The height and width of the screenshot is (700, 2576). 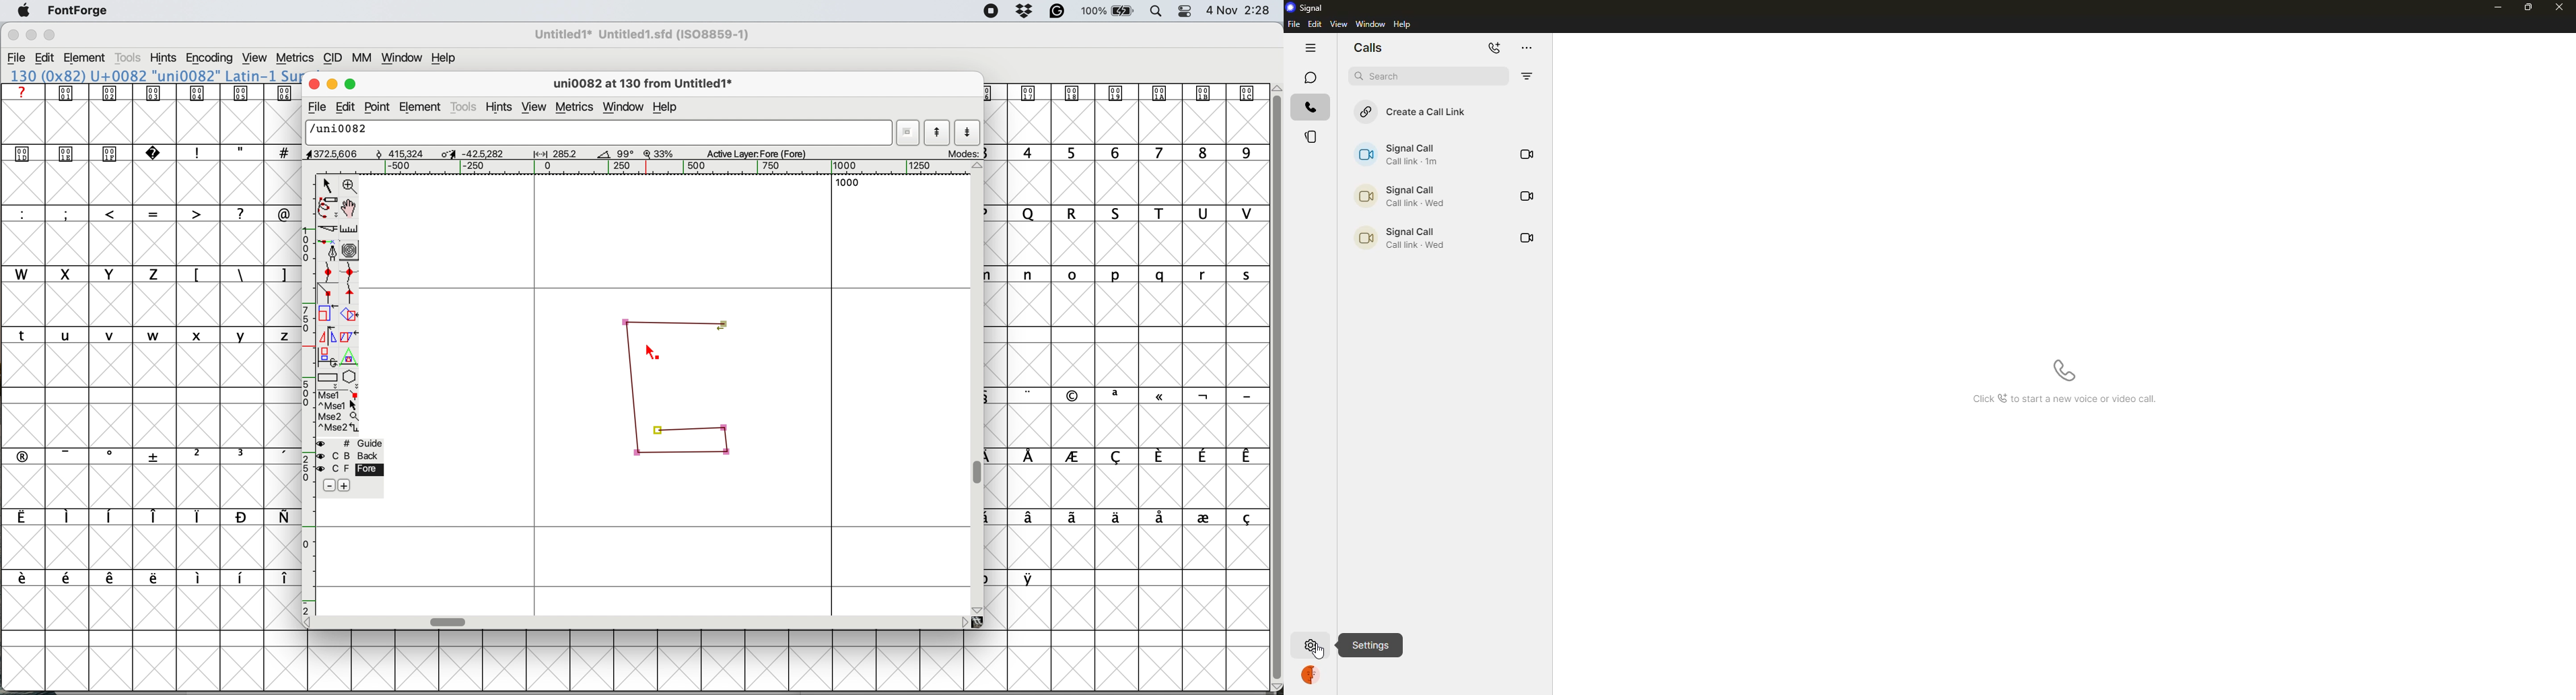 What do you see at coordinates (329, 379) in the screenshot?
I see `rectangles and ellipses` at bounding box center [329, 379].